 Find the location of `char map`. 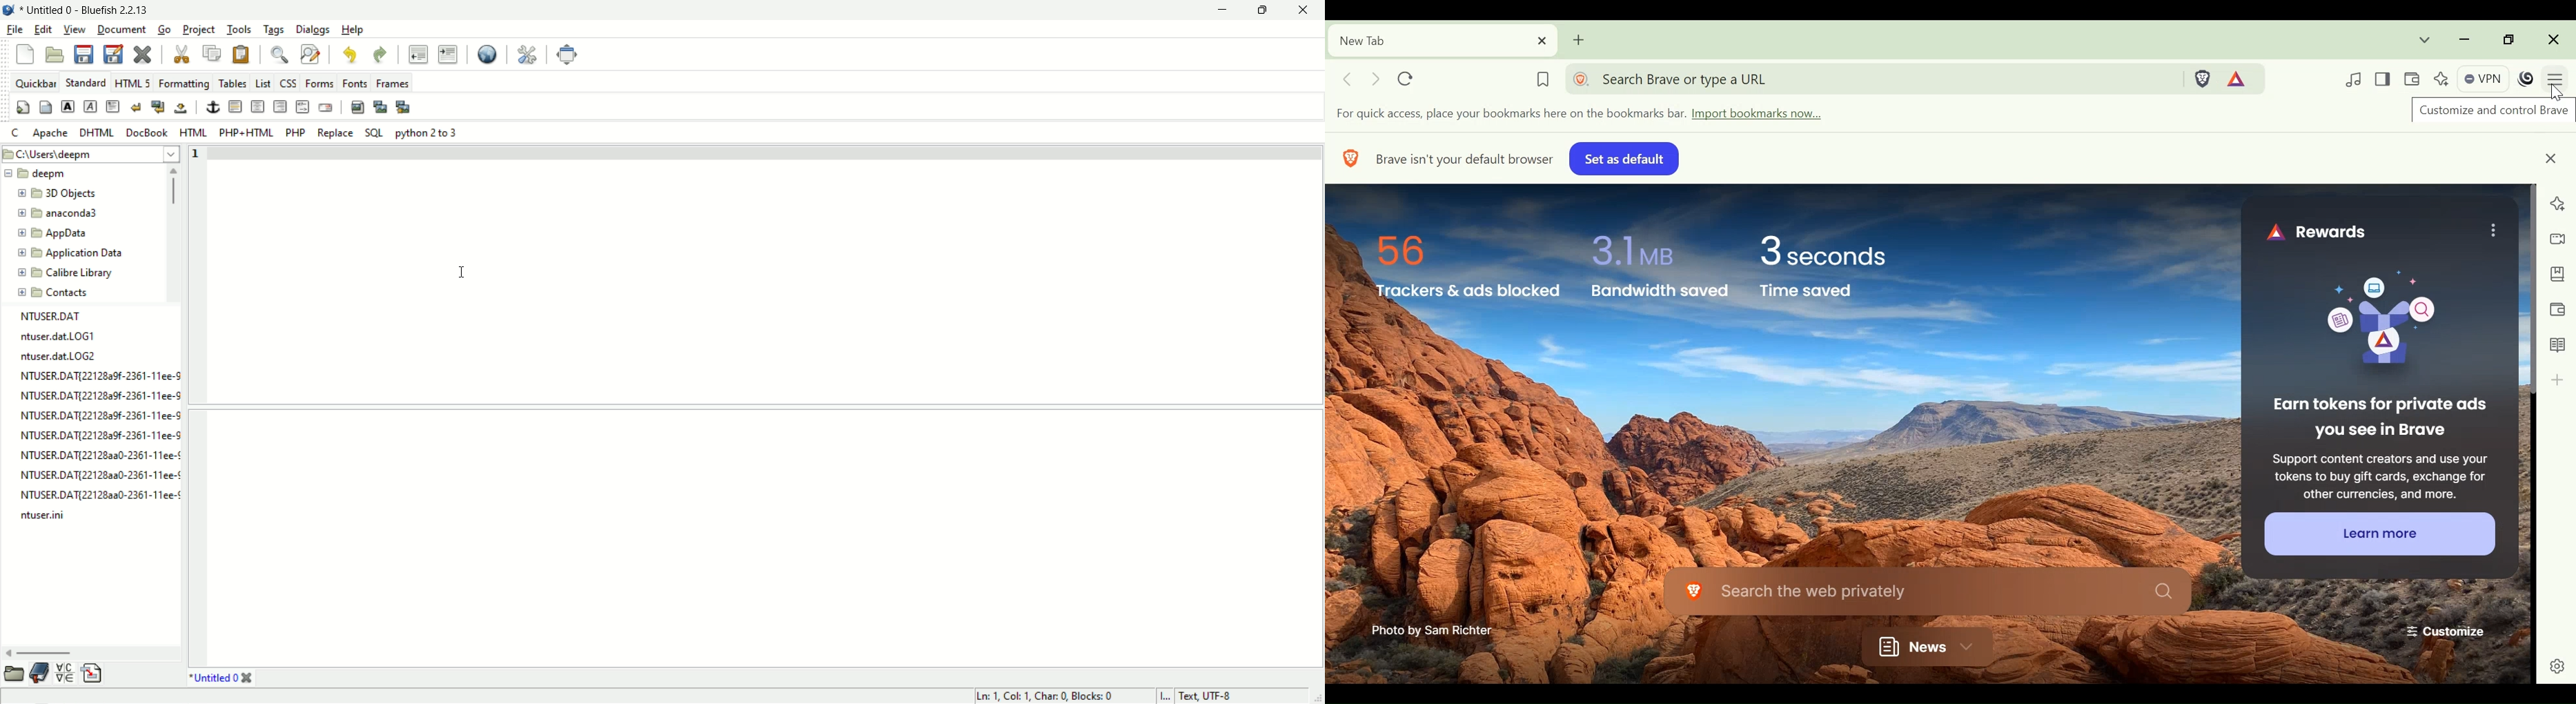

char map is located at coordinates (67, 674).